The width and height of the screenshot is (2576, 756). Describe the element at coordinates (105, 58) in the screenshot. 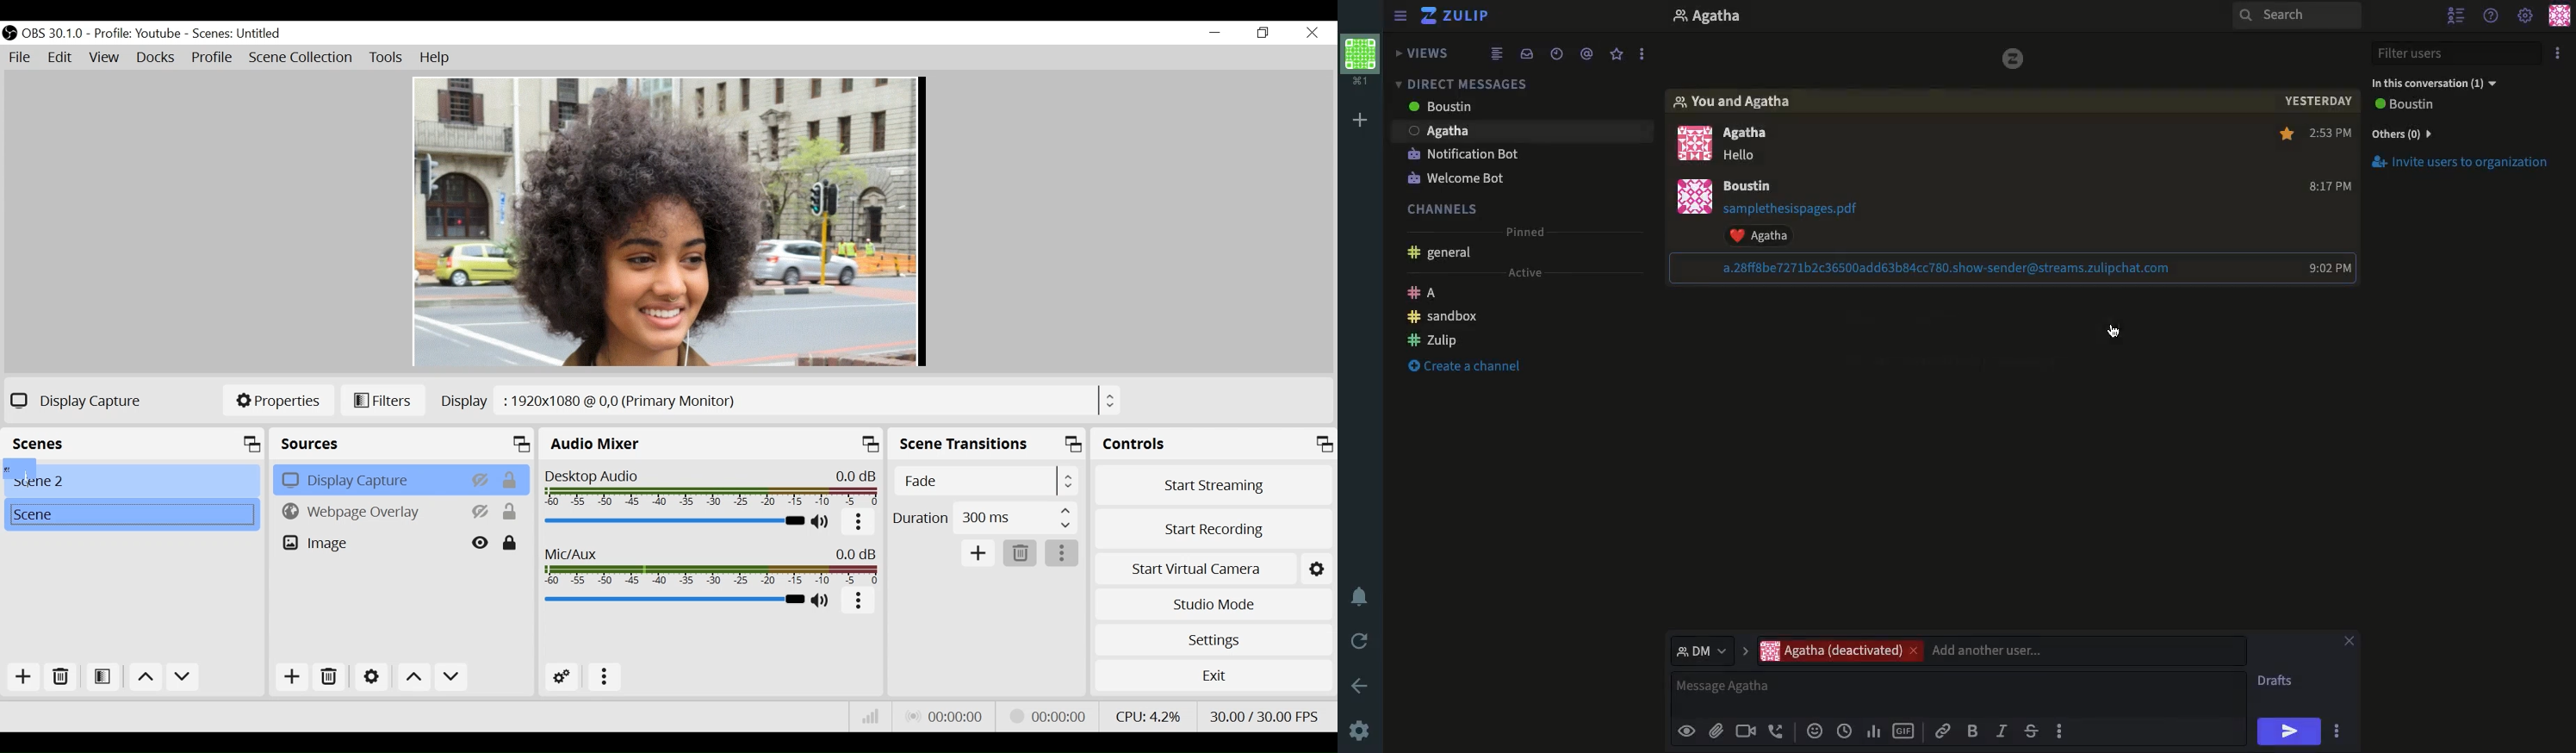

I see `View` at that location.